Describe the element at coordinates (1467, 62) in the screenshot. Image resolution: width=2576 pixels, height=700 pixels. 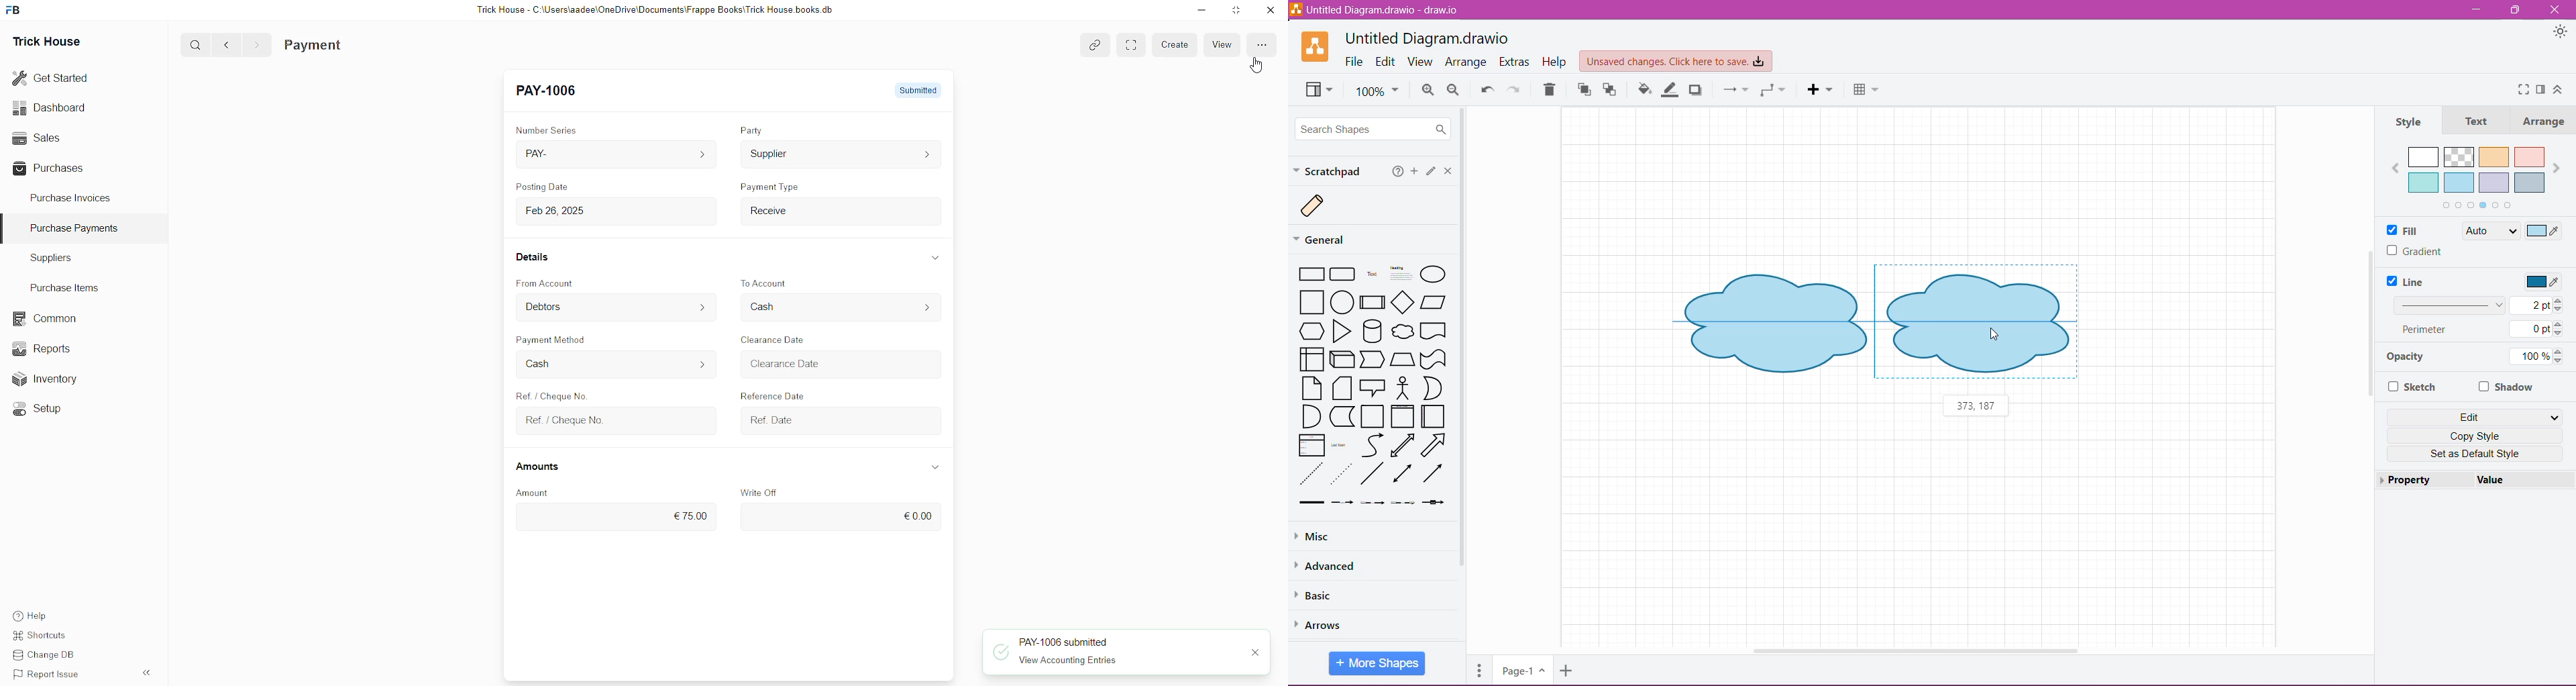
I see `Arrange` at that location.